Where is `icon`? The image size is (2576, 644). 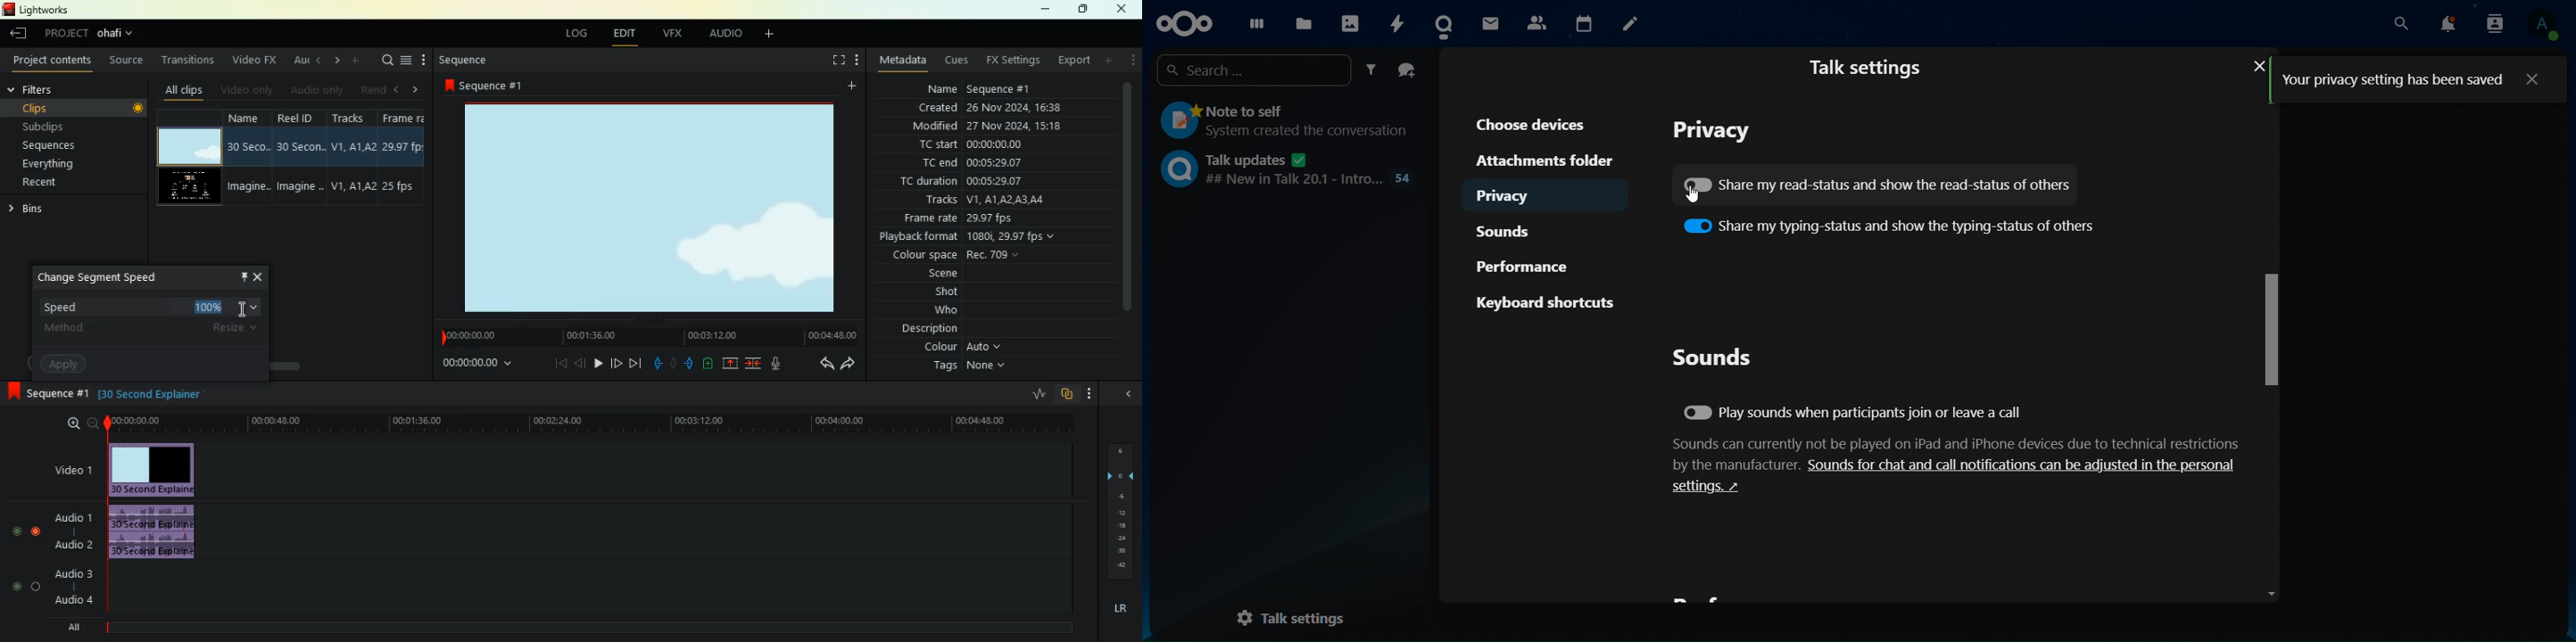
icon is located at coordinates (1182, 23).